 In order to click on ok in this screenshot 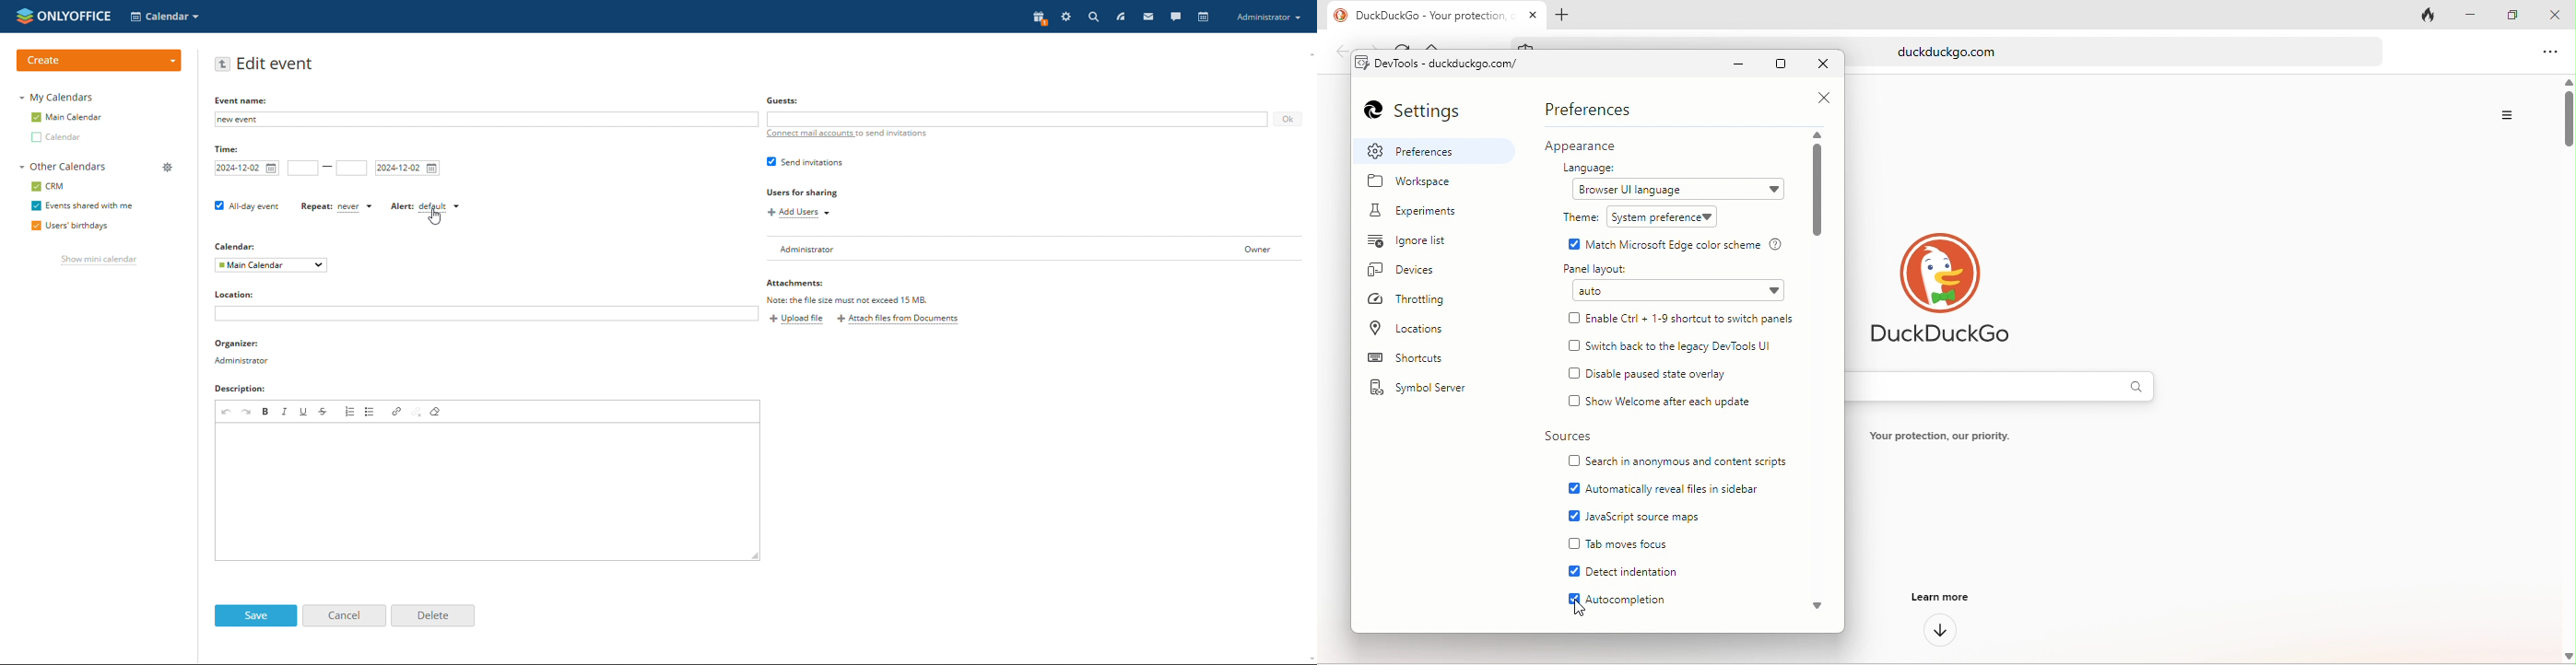, I will do `click(1287, 120)`.